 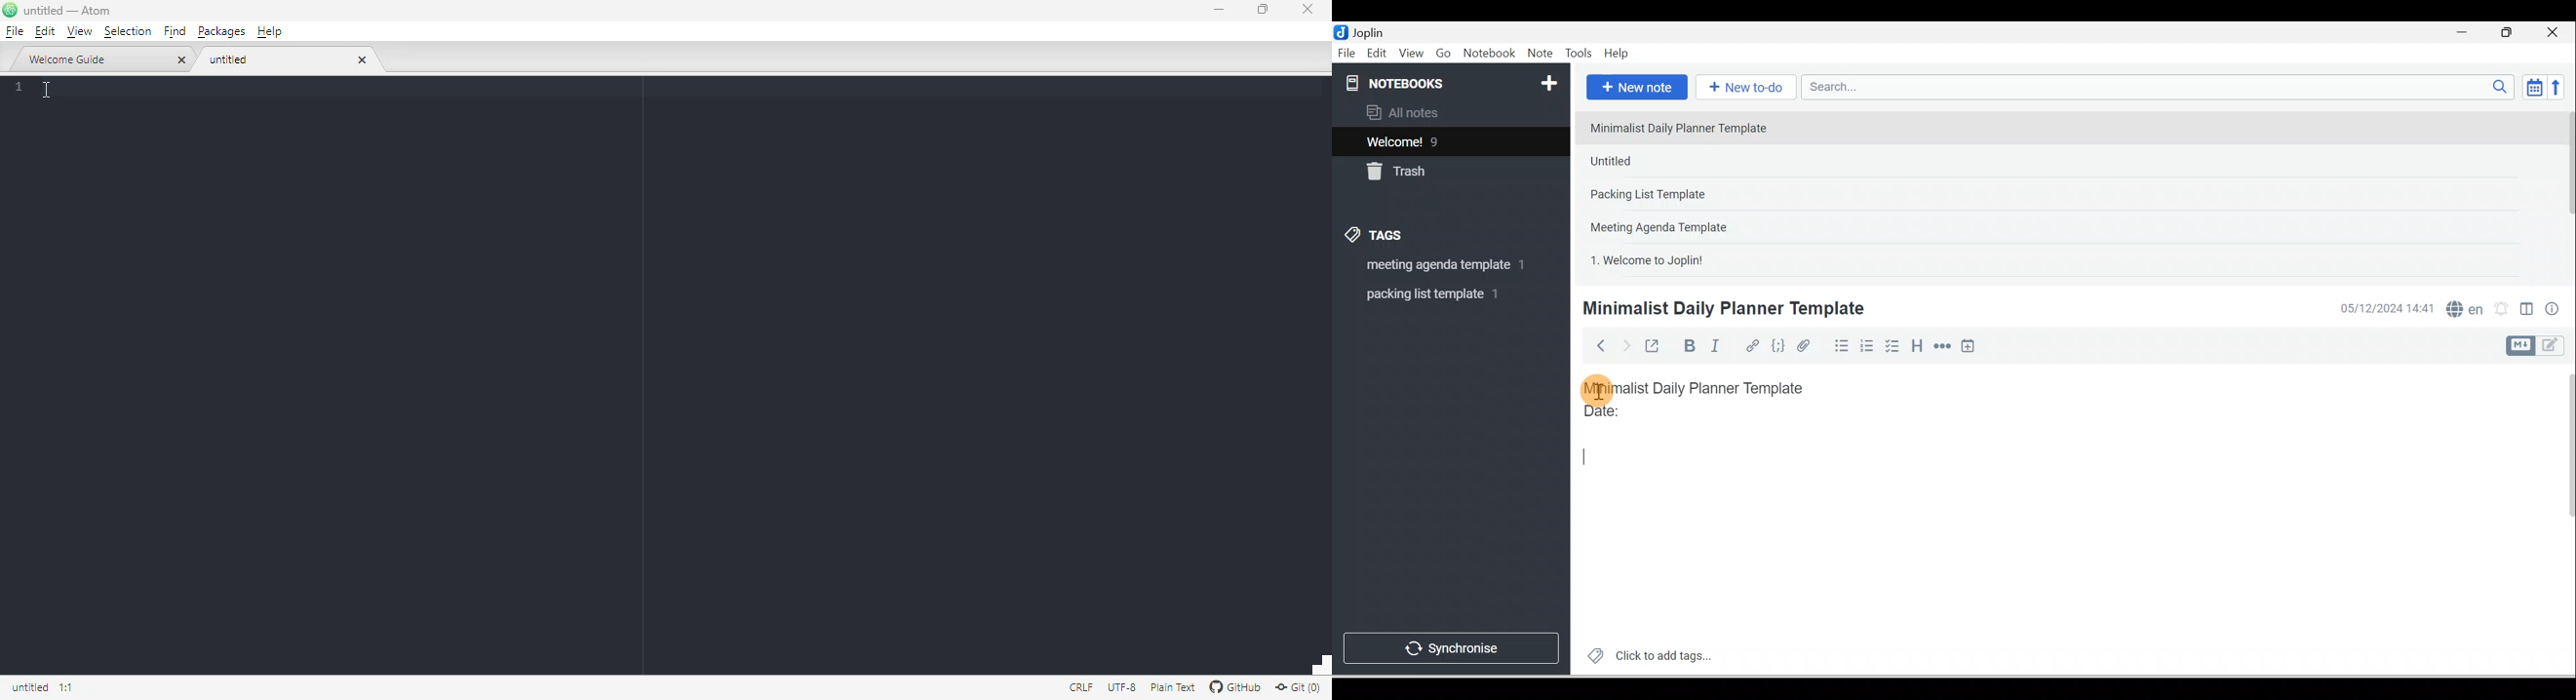 I want to click on cursor, so click(x=45, y=90).